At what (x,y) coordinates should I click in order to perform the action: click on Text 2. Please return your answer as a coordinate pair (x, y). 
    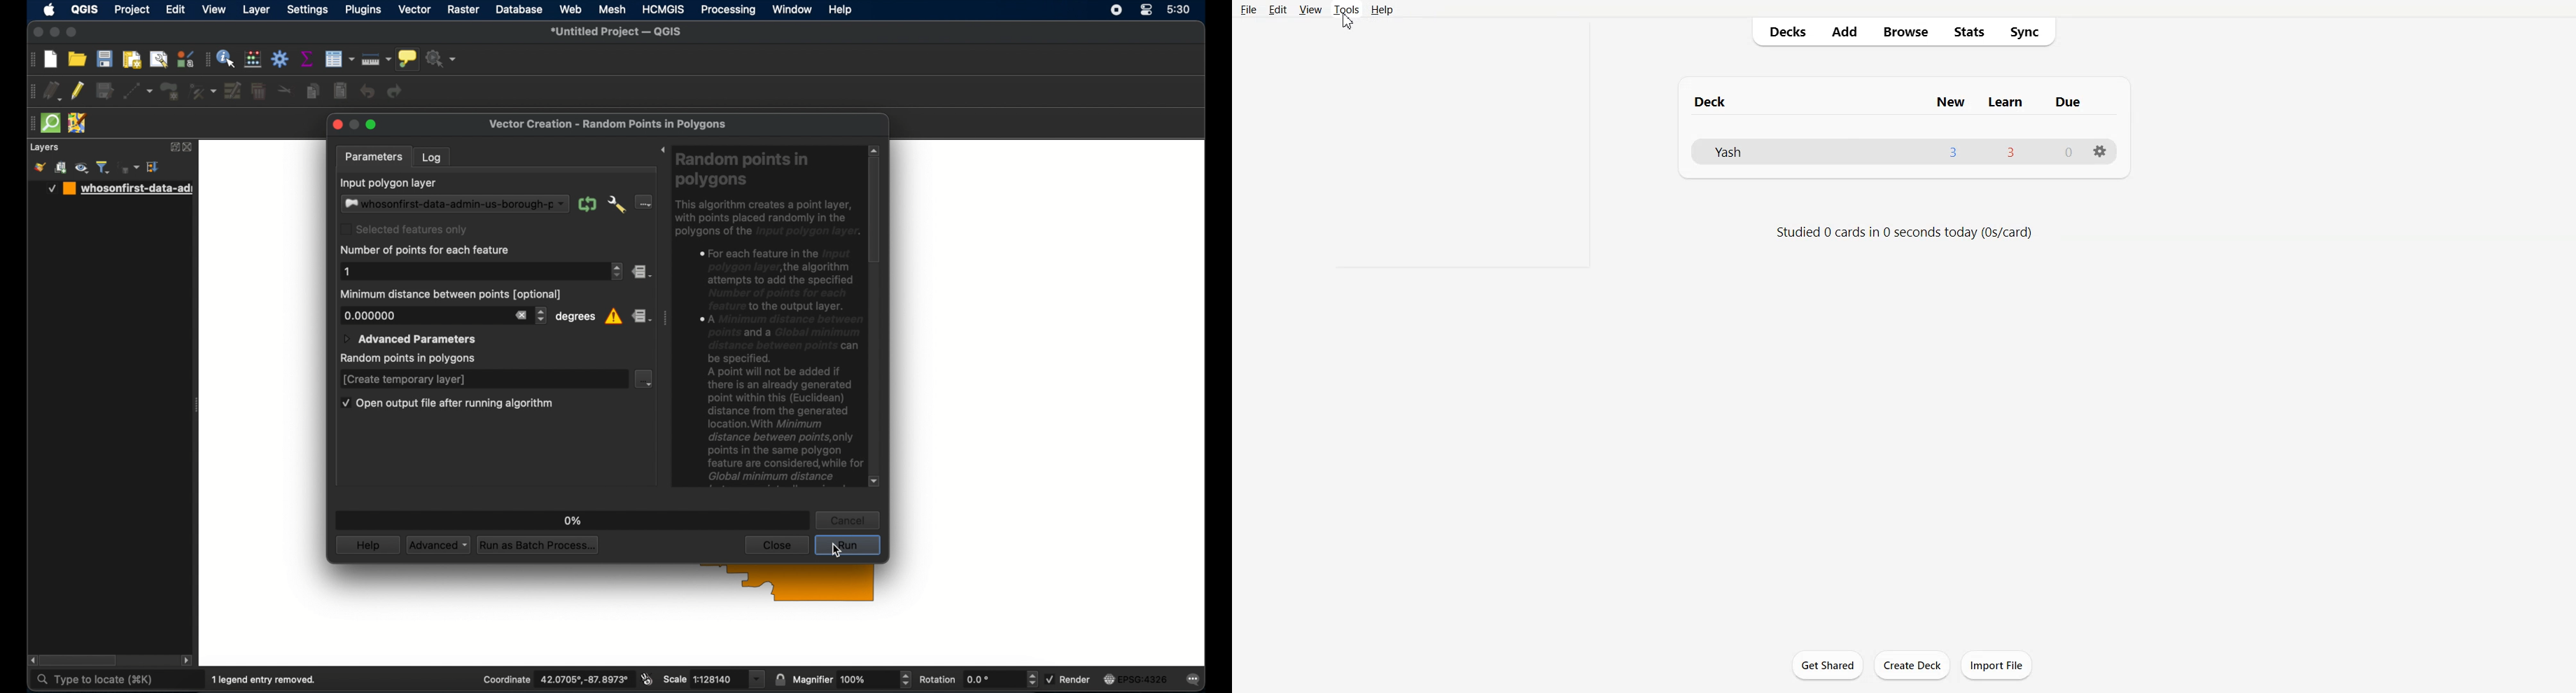
    Looking at the image, I should click on (1906, 232).